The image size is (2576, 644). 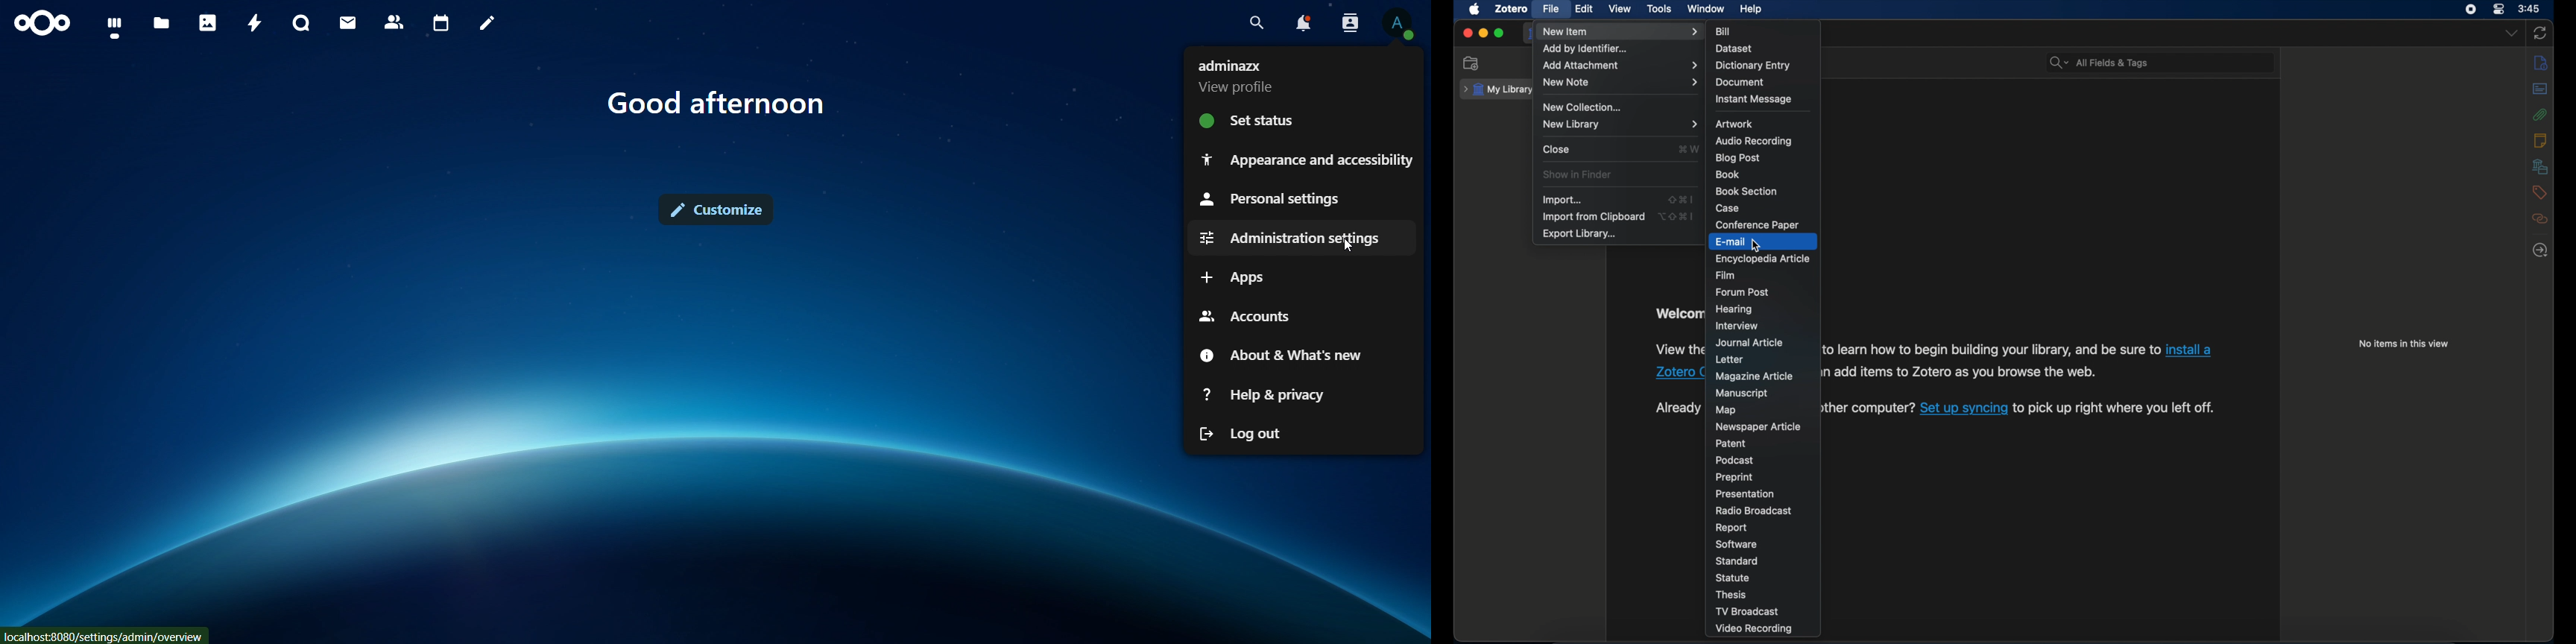 I want to click on dropdown, so click(x=2510, y=33).